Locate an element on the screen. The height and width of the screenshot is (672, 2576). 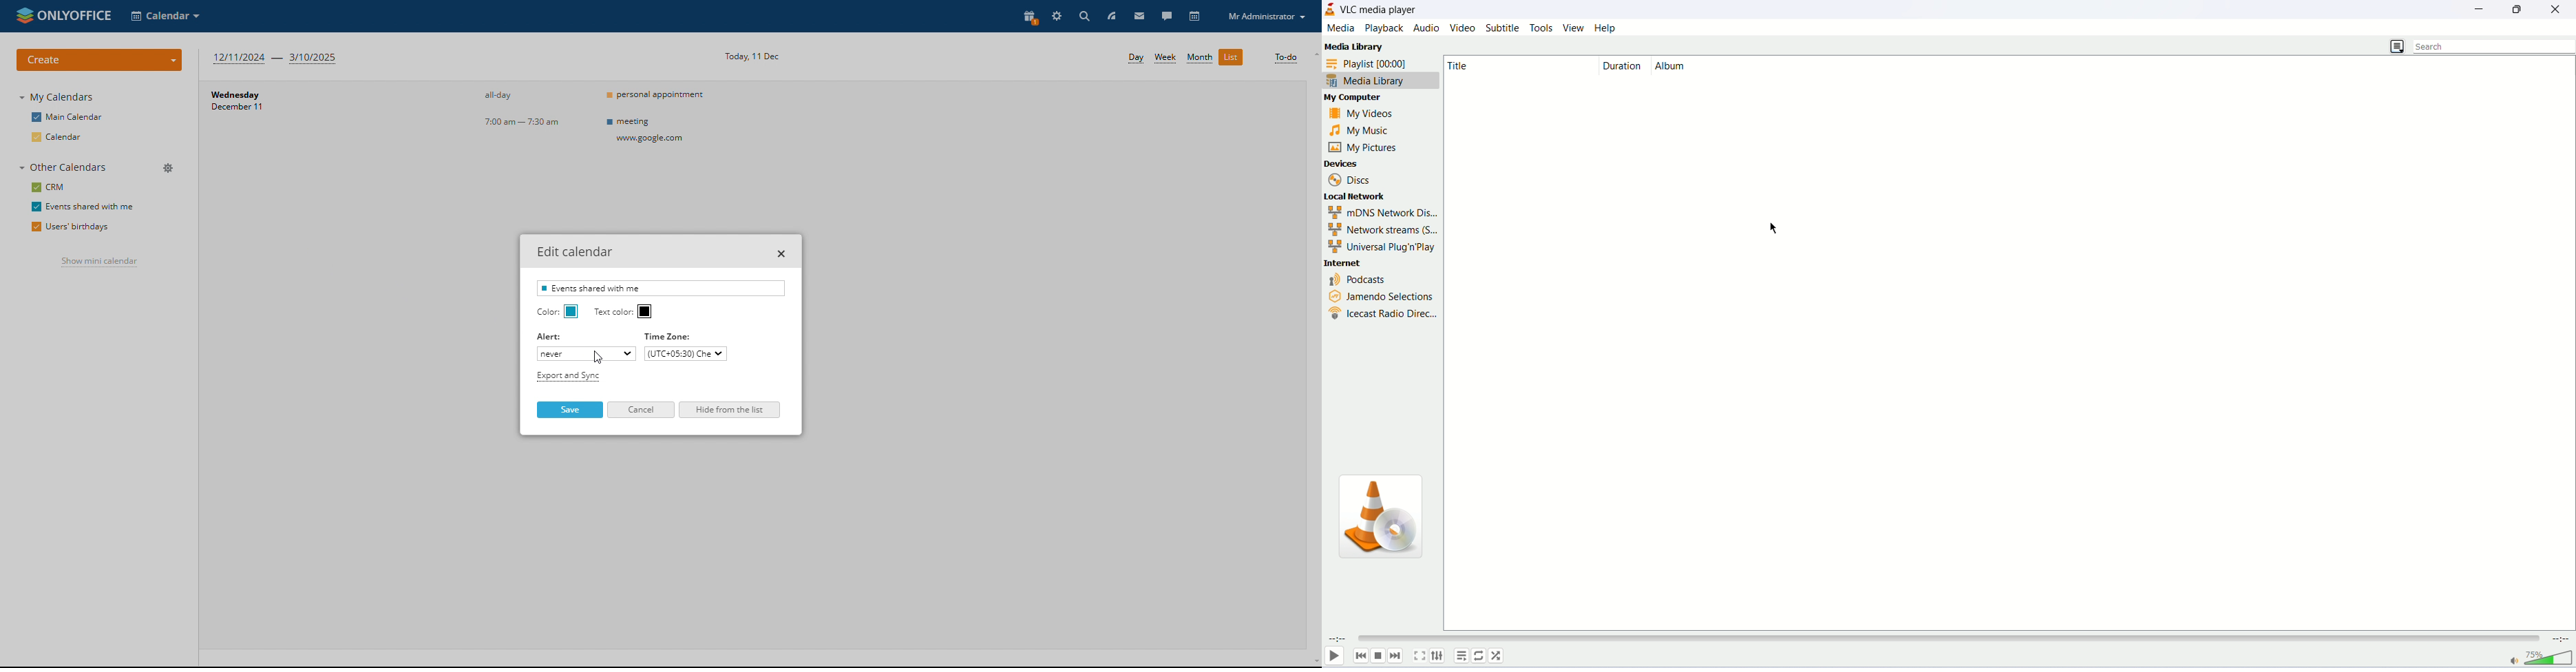
calendar is located at coordinates (61, 136).